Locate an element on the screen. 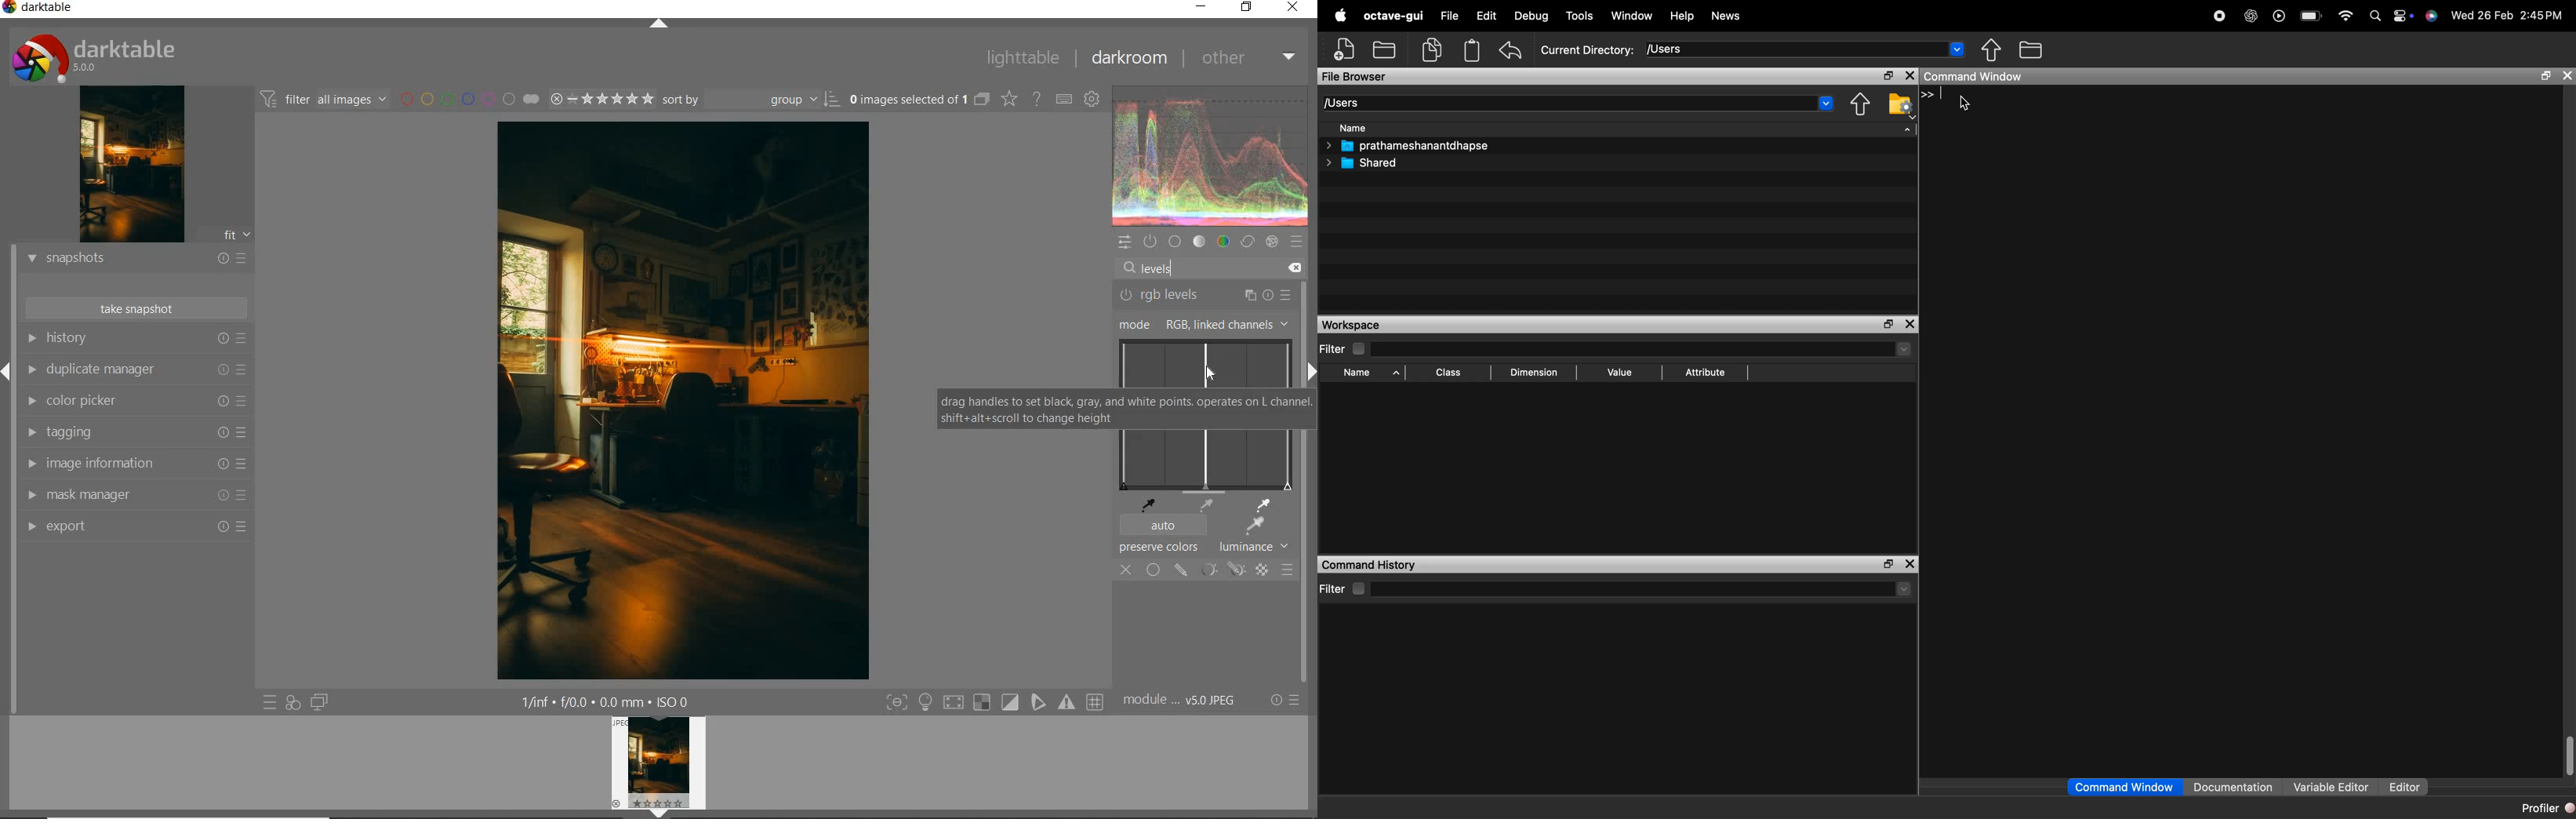  color picker is located at coordinates (133, 400).